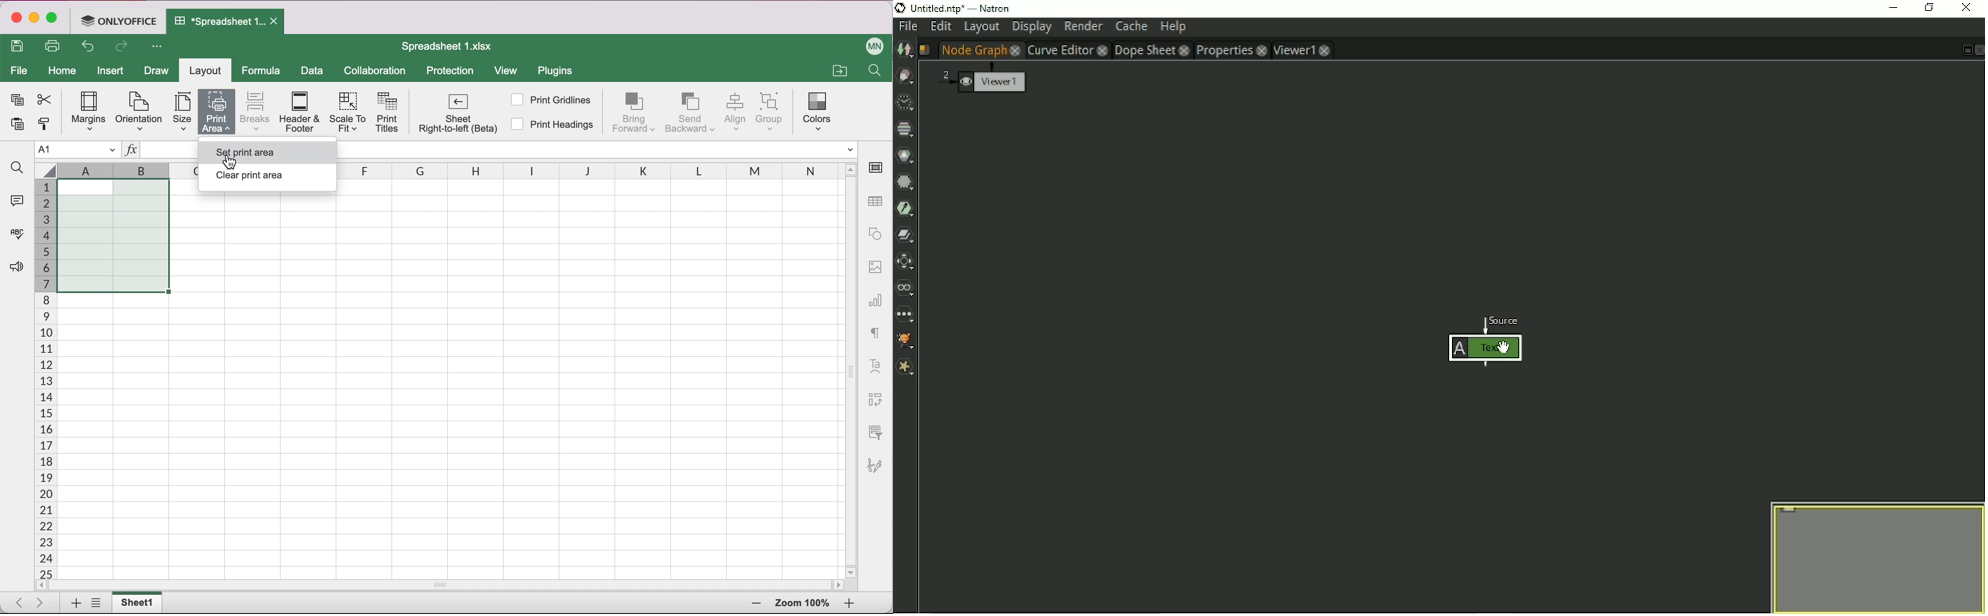 This screenshot has height=616, width=1988. What do you see at coordinates (91, 48) in the screenshot?
I see `undo` at bounding box center [91, 48].